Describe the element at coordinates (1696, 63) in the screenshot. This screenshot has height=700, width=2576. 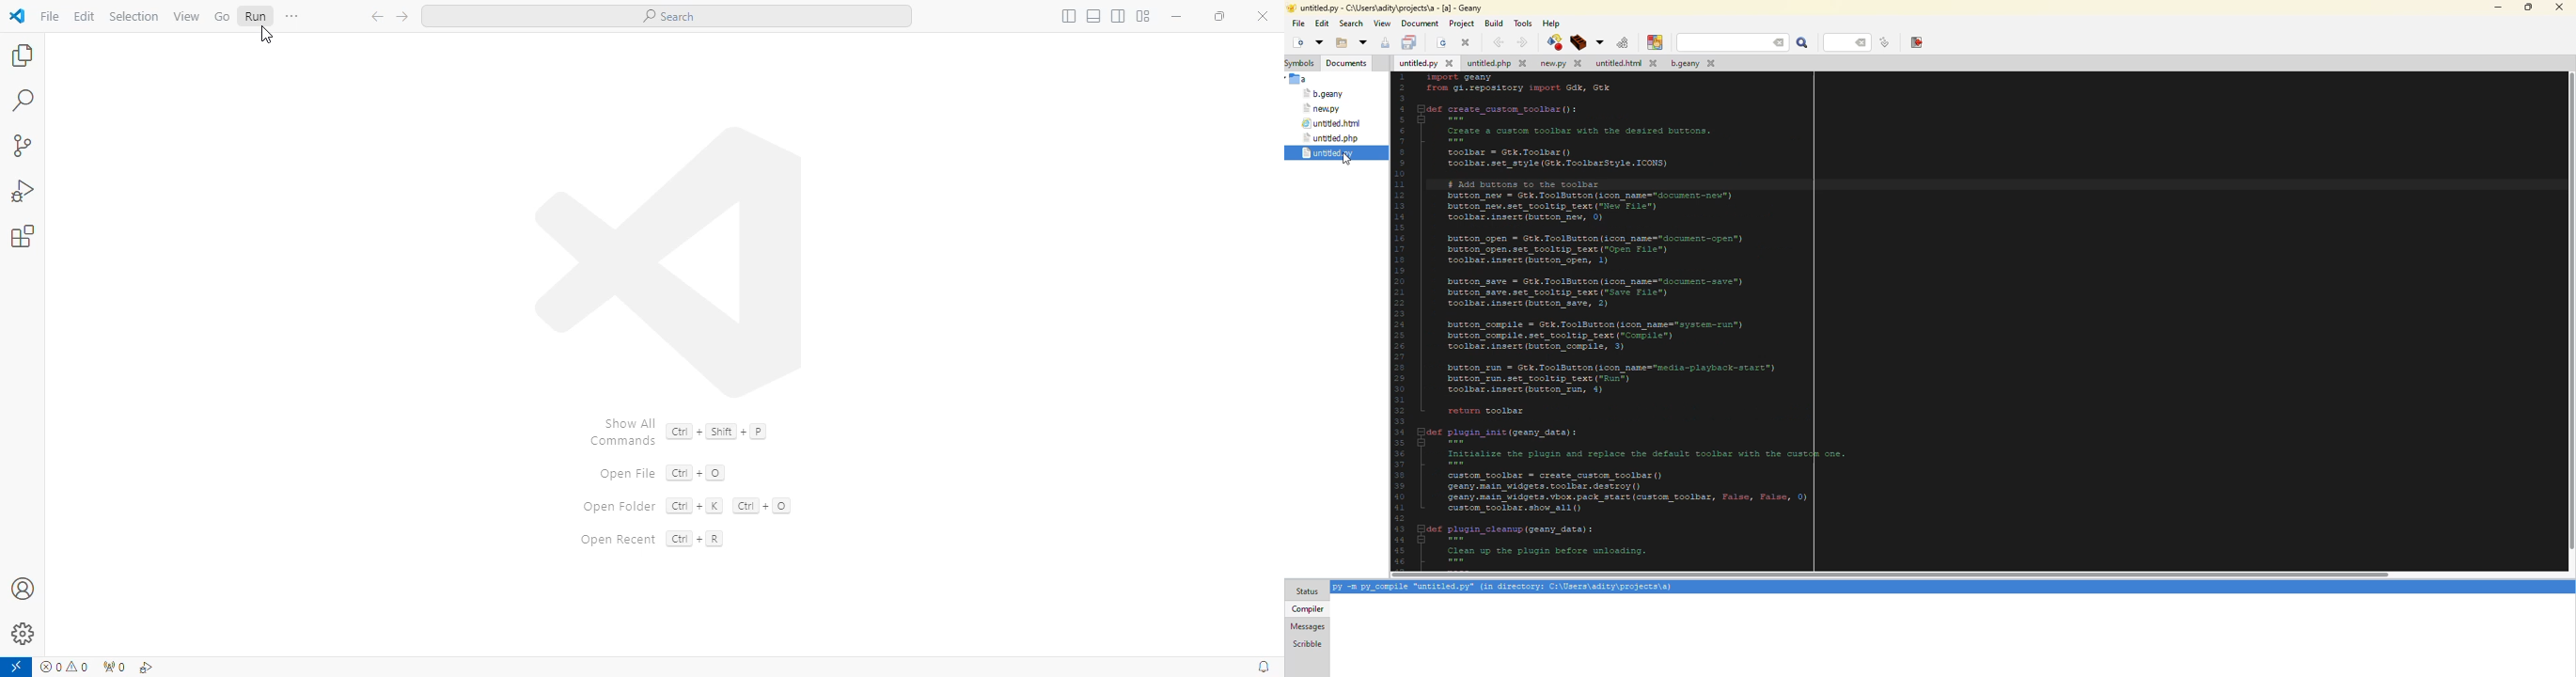
I see `b.geansy` at that location.